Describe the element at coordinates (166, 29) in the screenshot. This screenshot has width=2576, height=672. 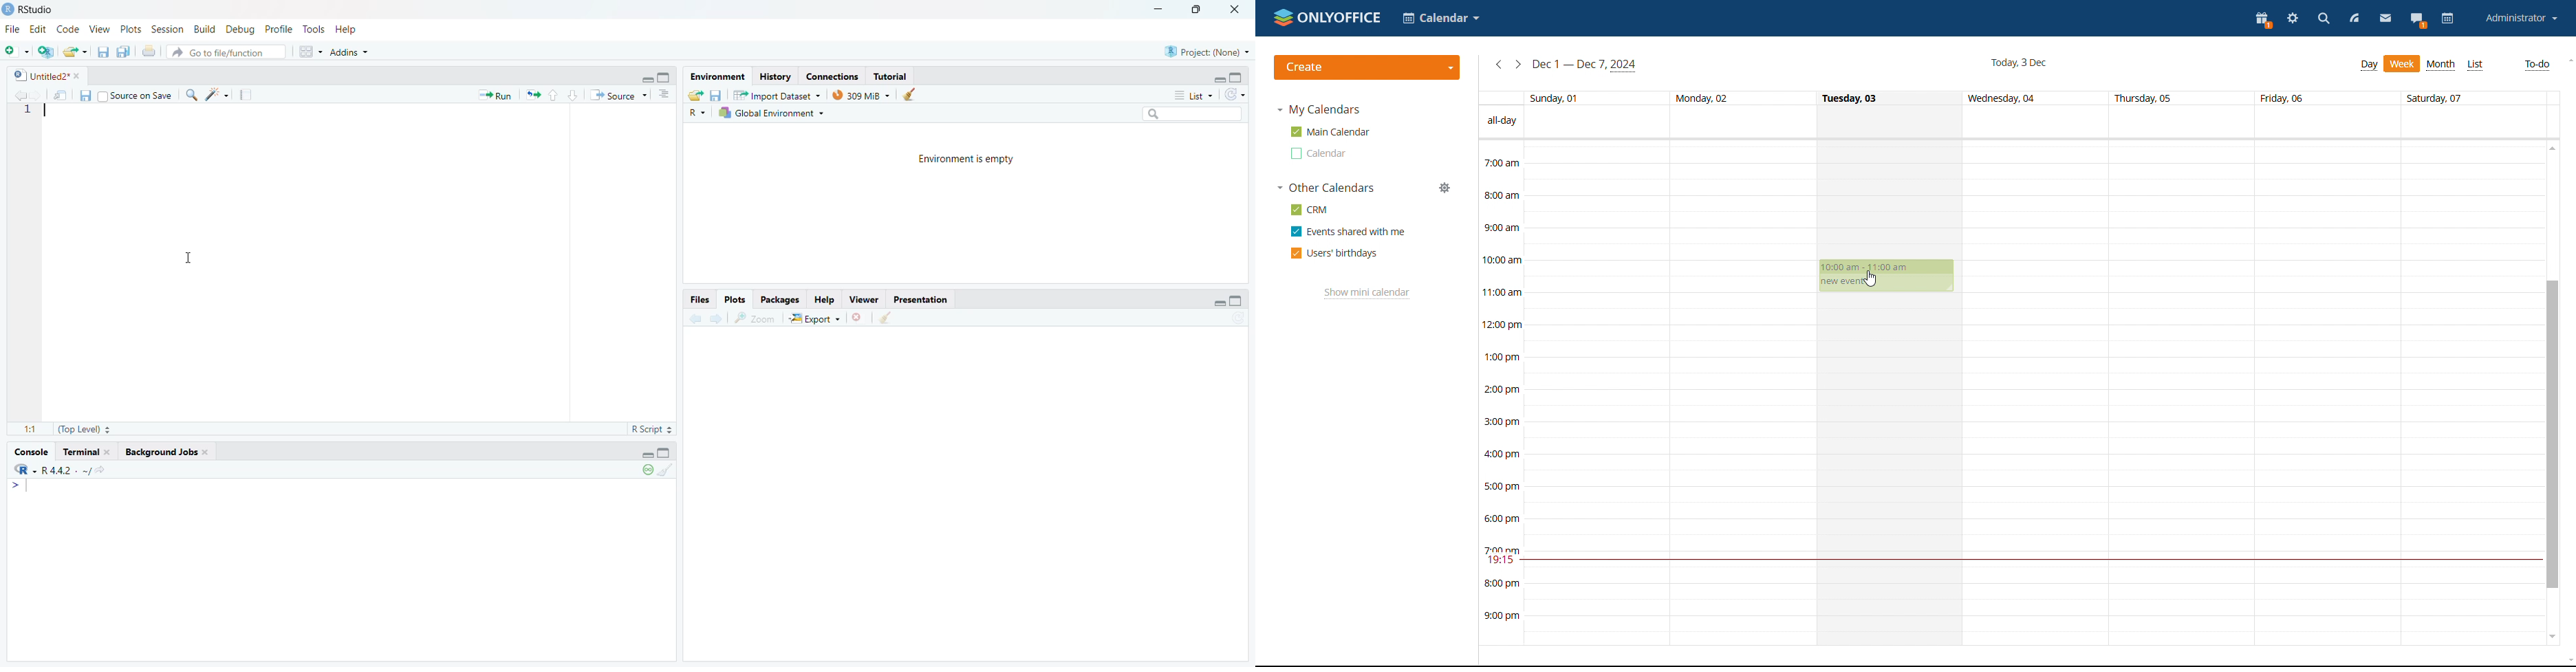
I see `Session` at that location.